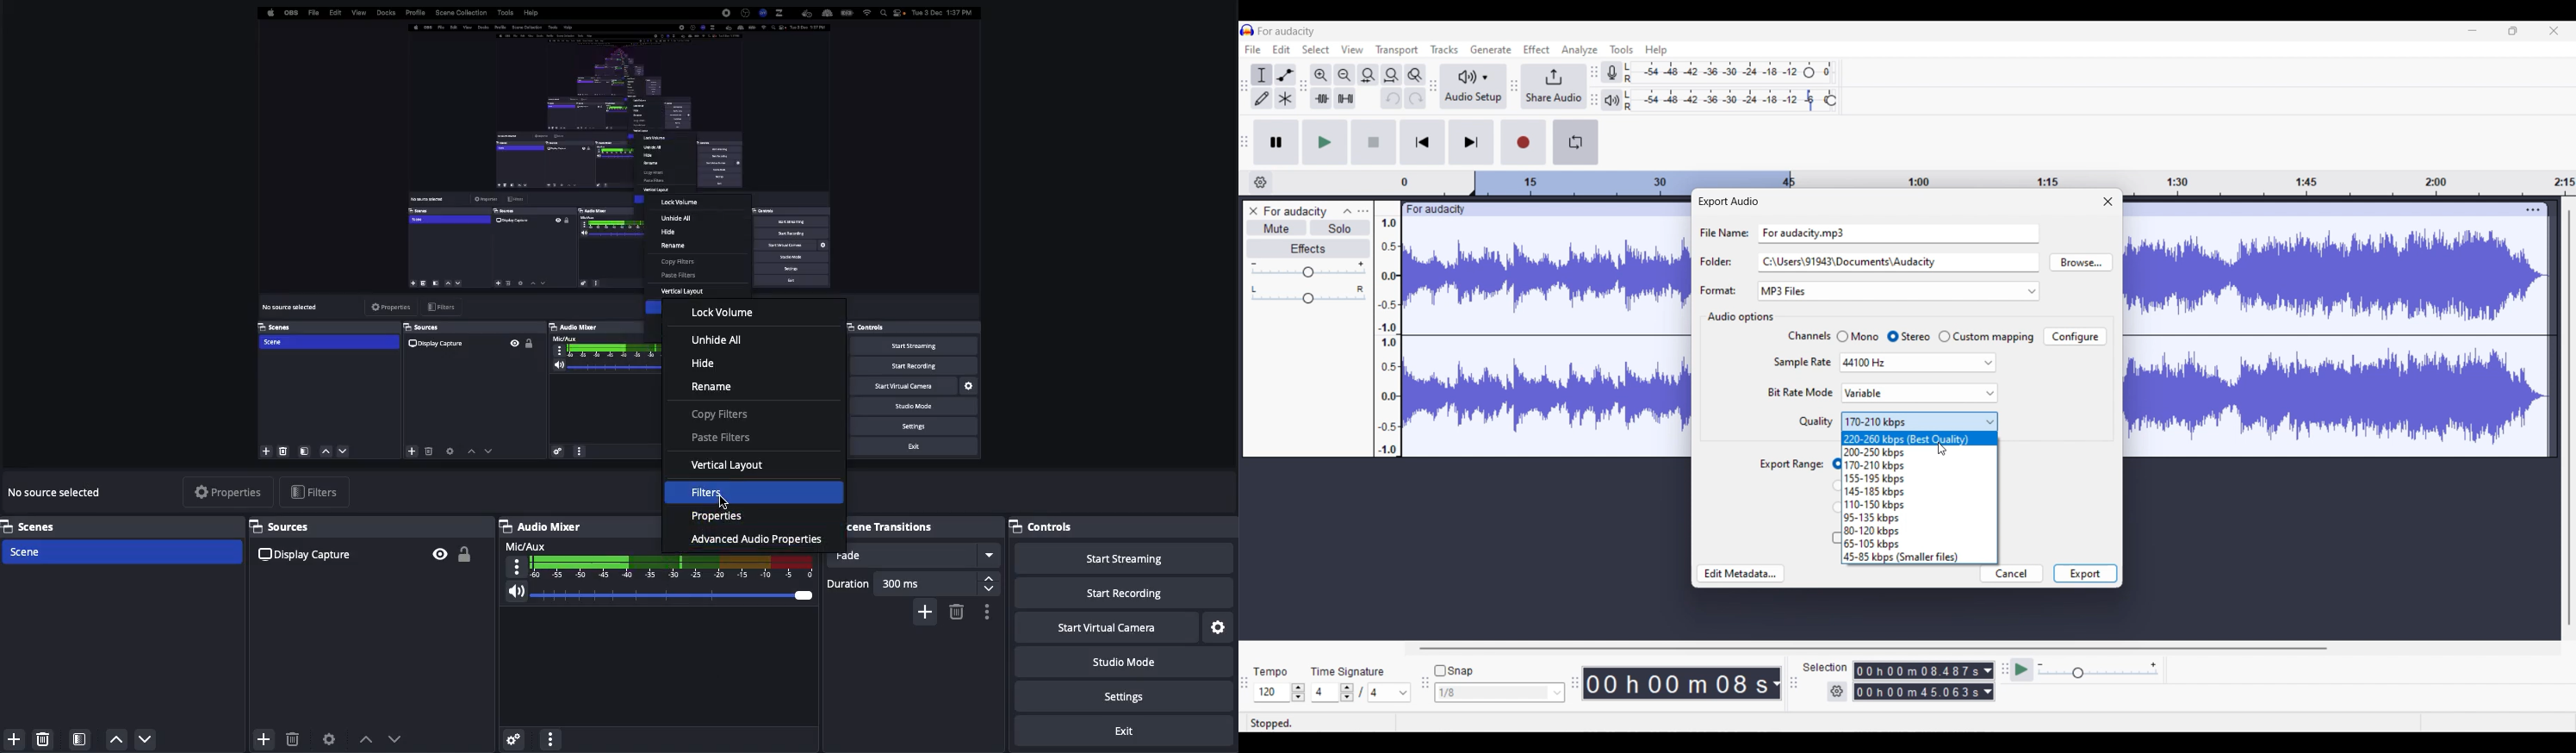  I want to click on Vertical layout, so click(728, 466).